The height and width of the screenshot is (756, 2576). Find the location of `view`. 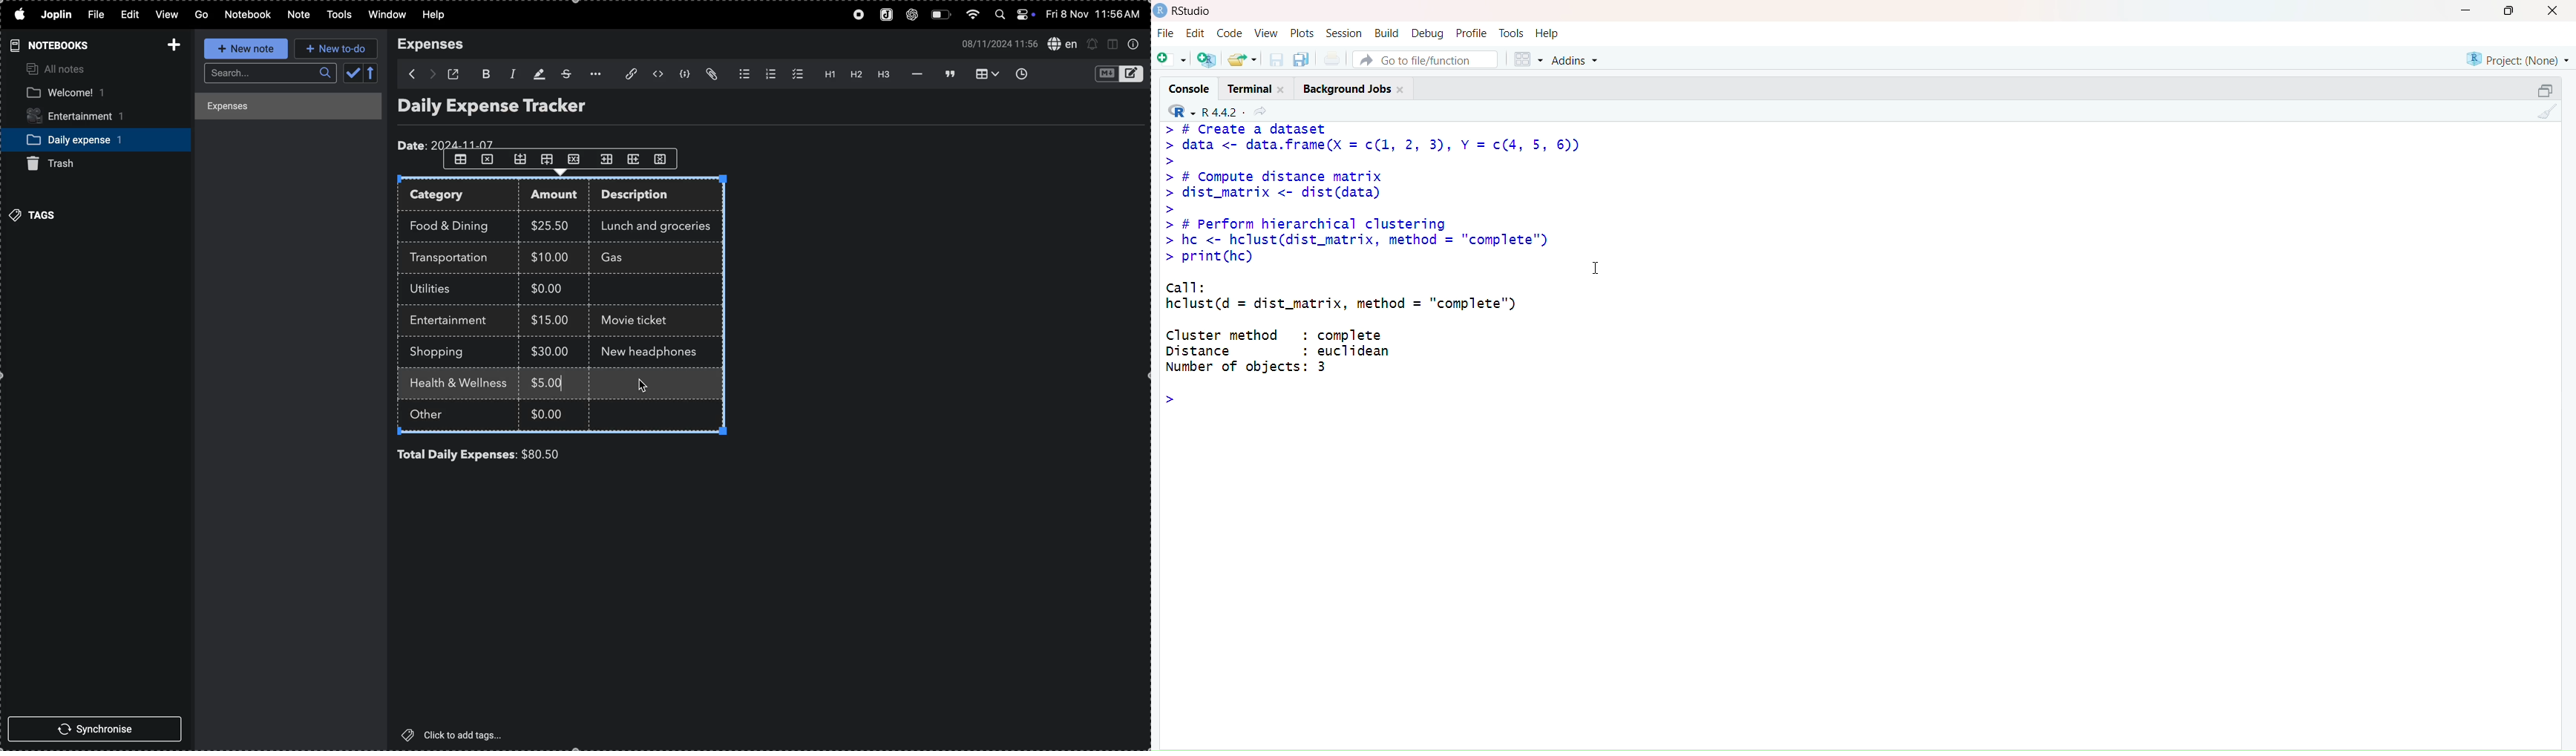

view is located at coordinates (164, 16).